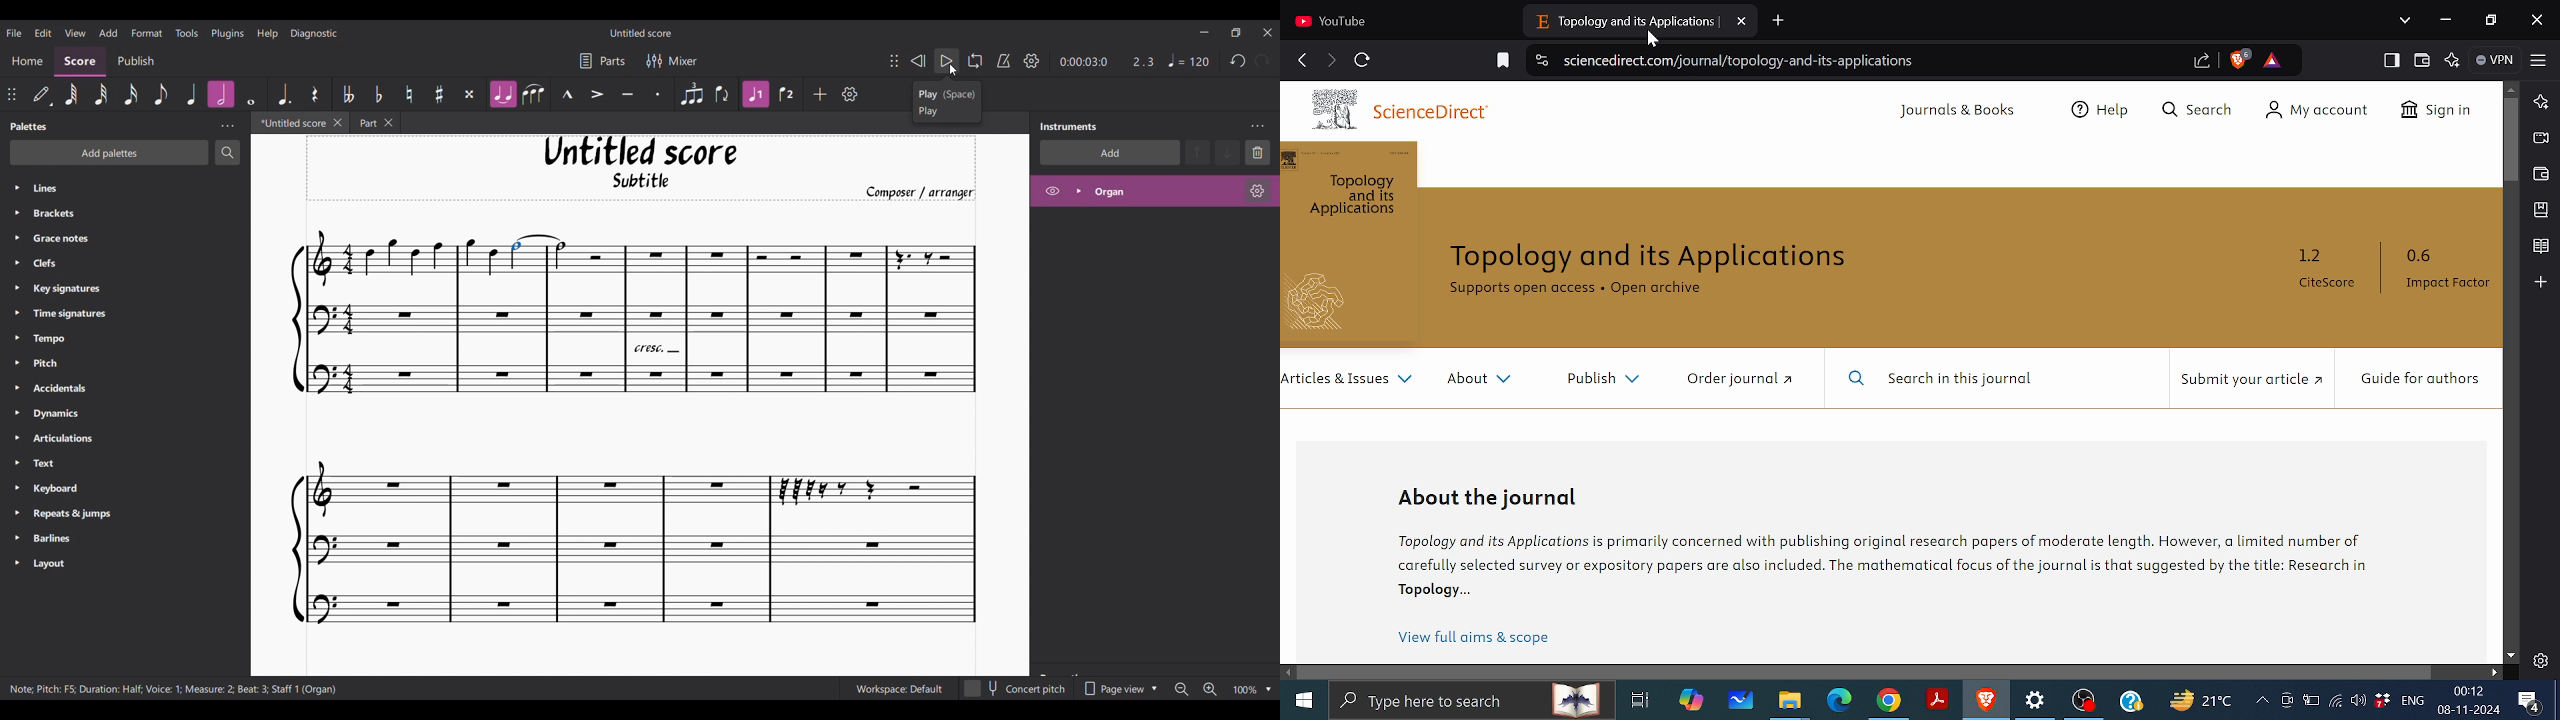  What do you see at coordinates (672, 61) in the screenshot?
I see `Mixer settings` at bounding box center [672, 61].